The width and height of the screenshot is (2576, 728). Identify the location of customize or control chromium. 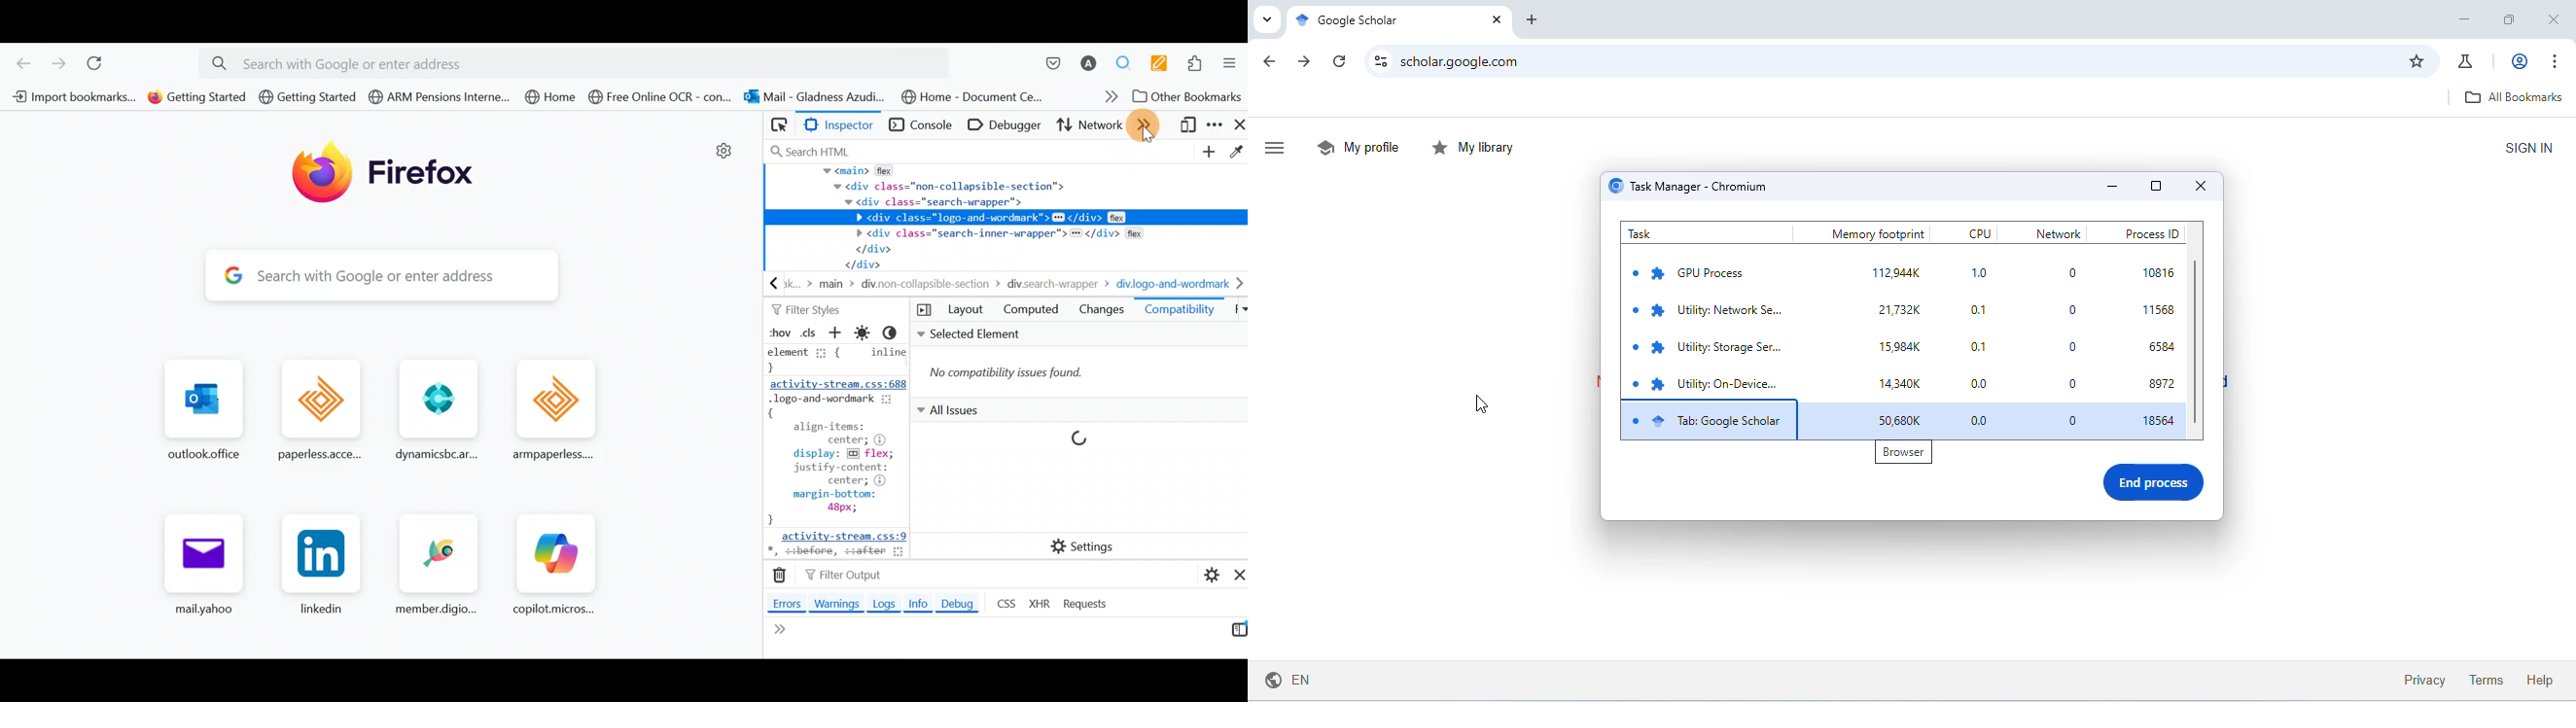
(2556, 62).